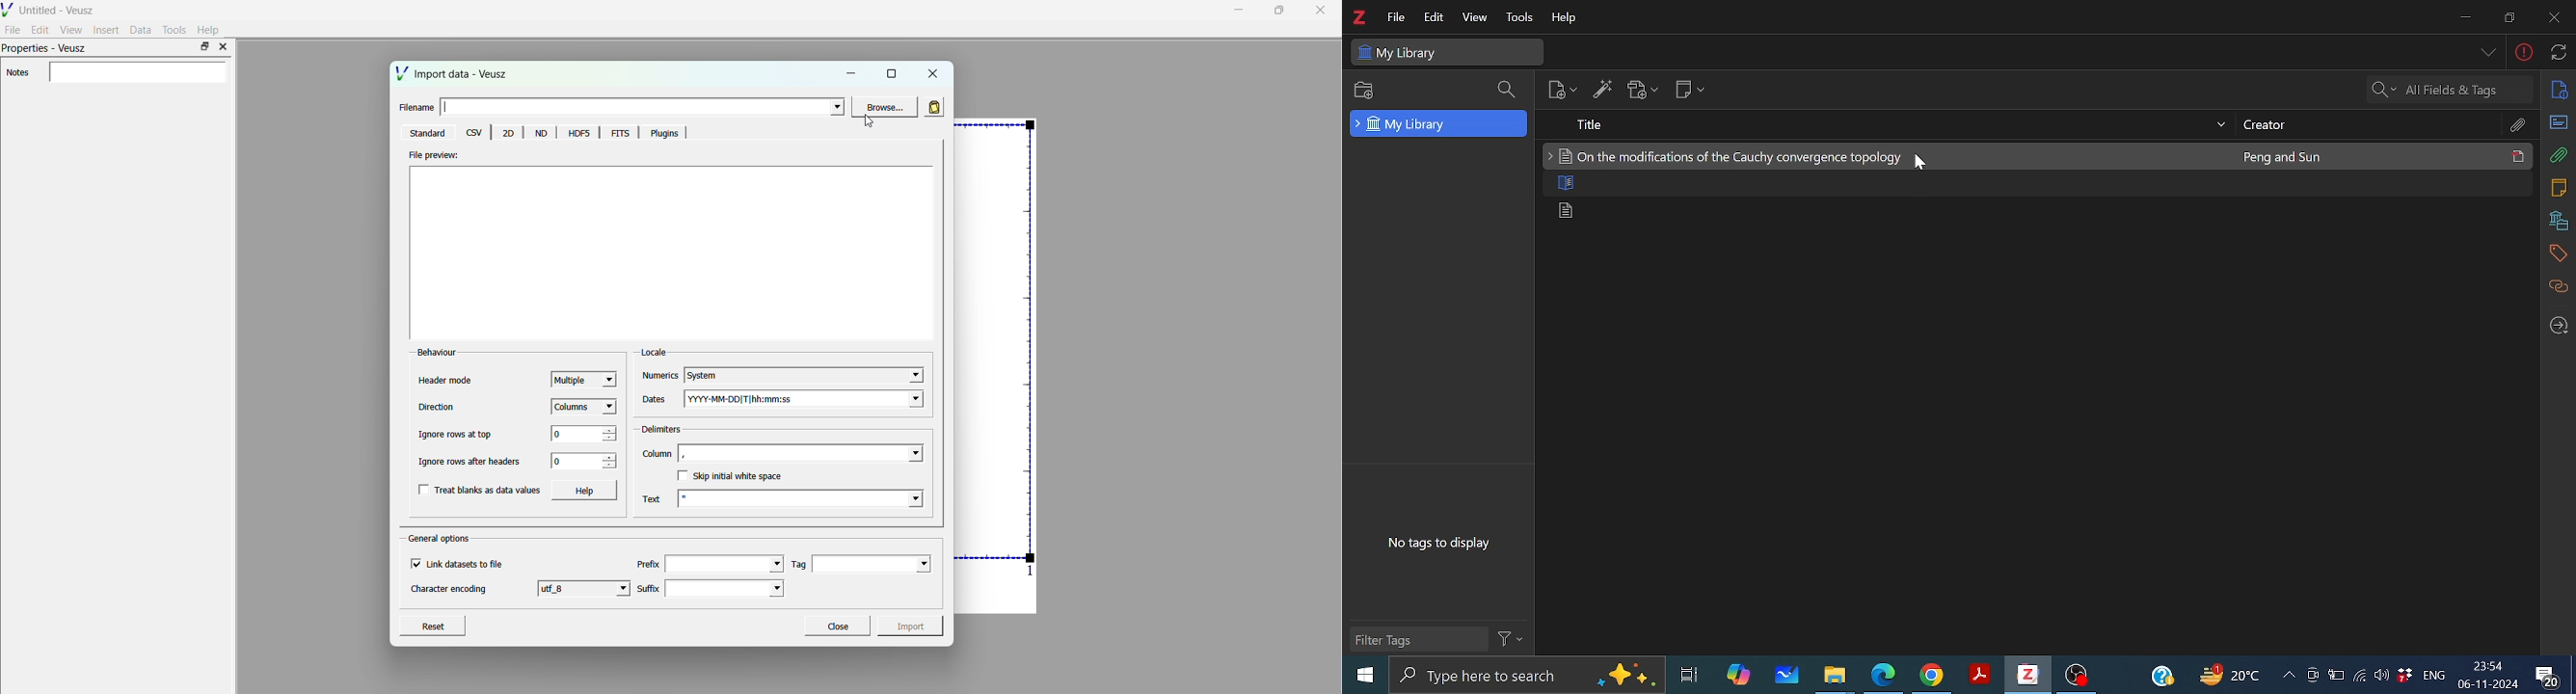  I want to click on Sync with zotreo, so click(2559, 55).